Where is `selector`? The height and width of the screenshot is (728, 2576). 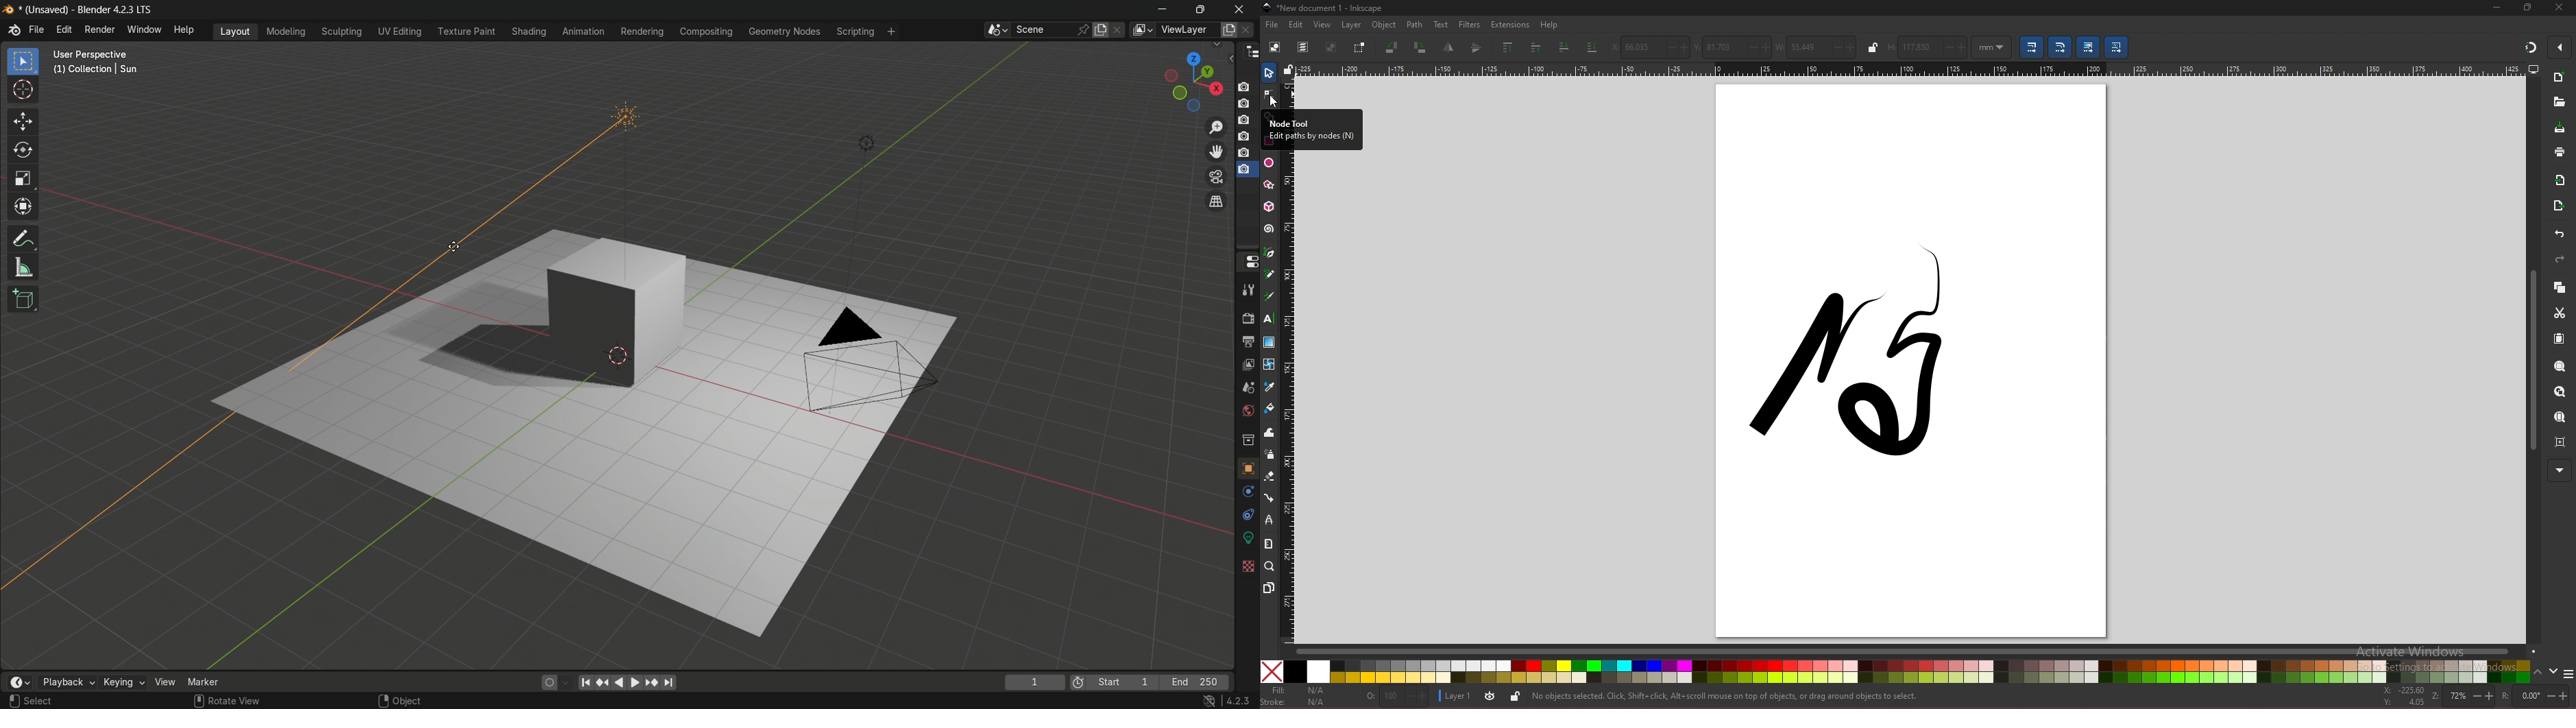 selector is located at coordinates (1269, 73).